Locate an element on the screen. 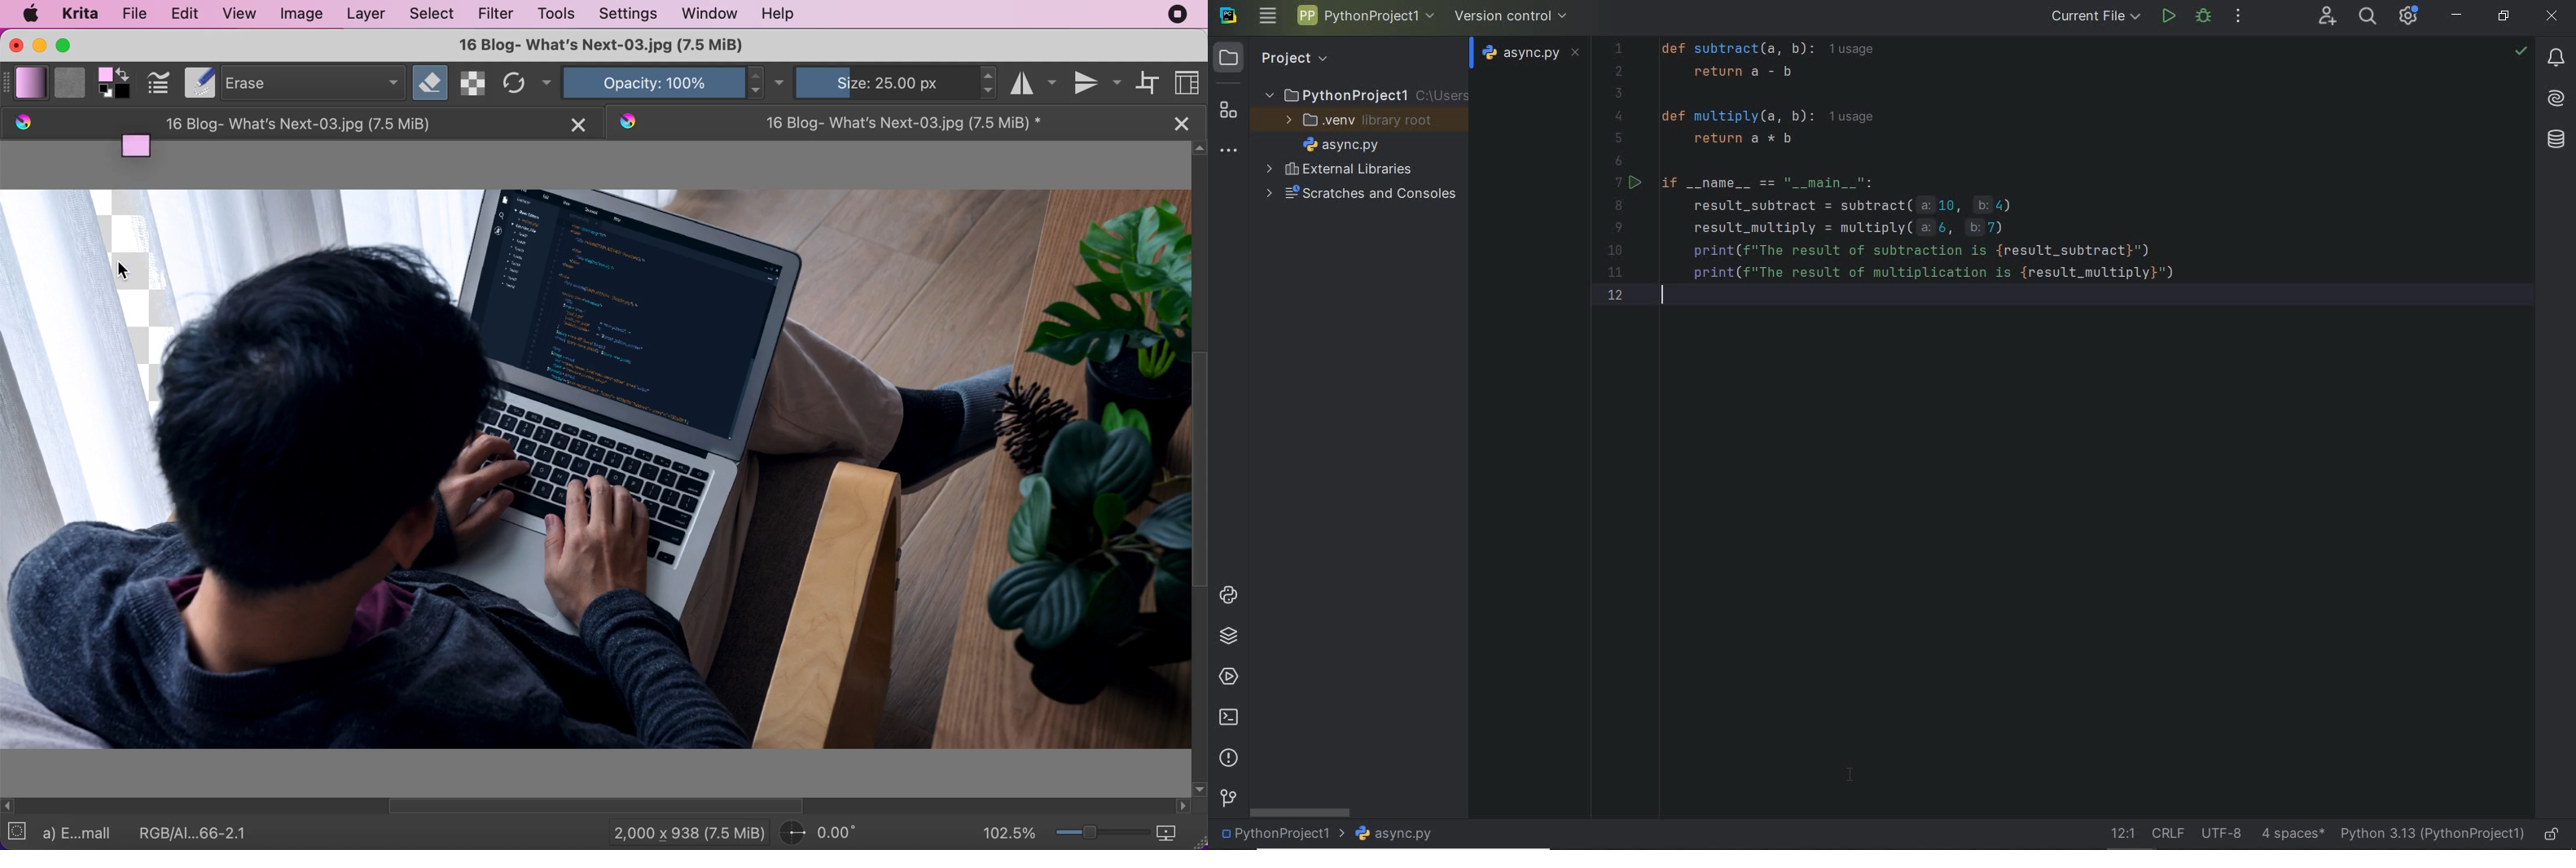 Image resolution: width=2576 pixels, height=868 pixels. reload original preset is located at coordinates (512, 83).